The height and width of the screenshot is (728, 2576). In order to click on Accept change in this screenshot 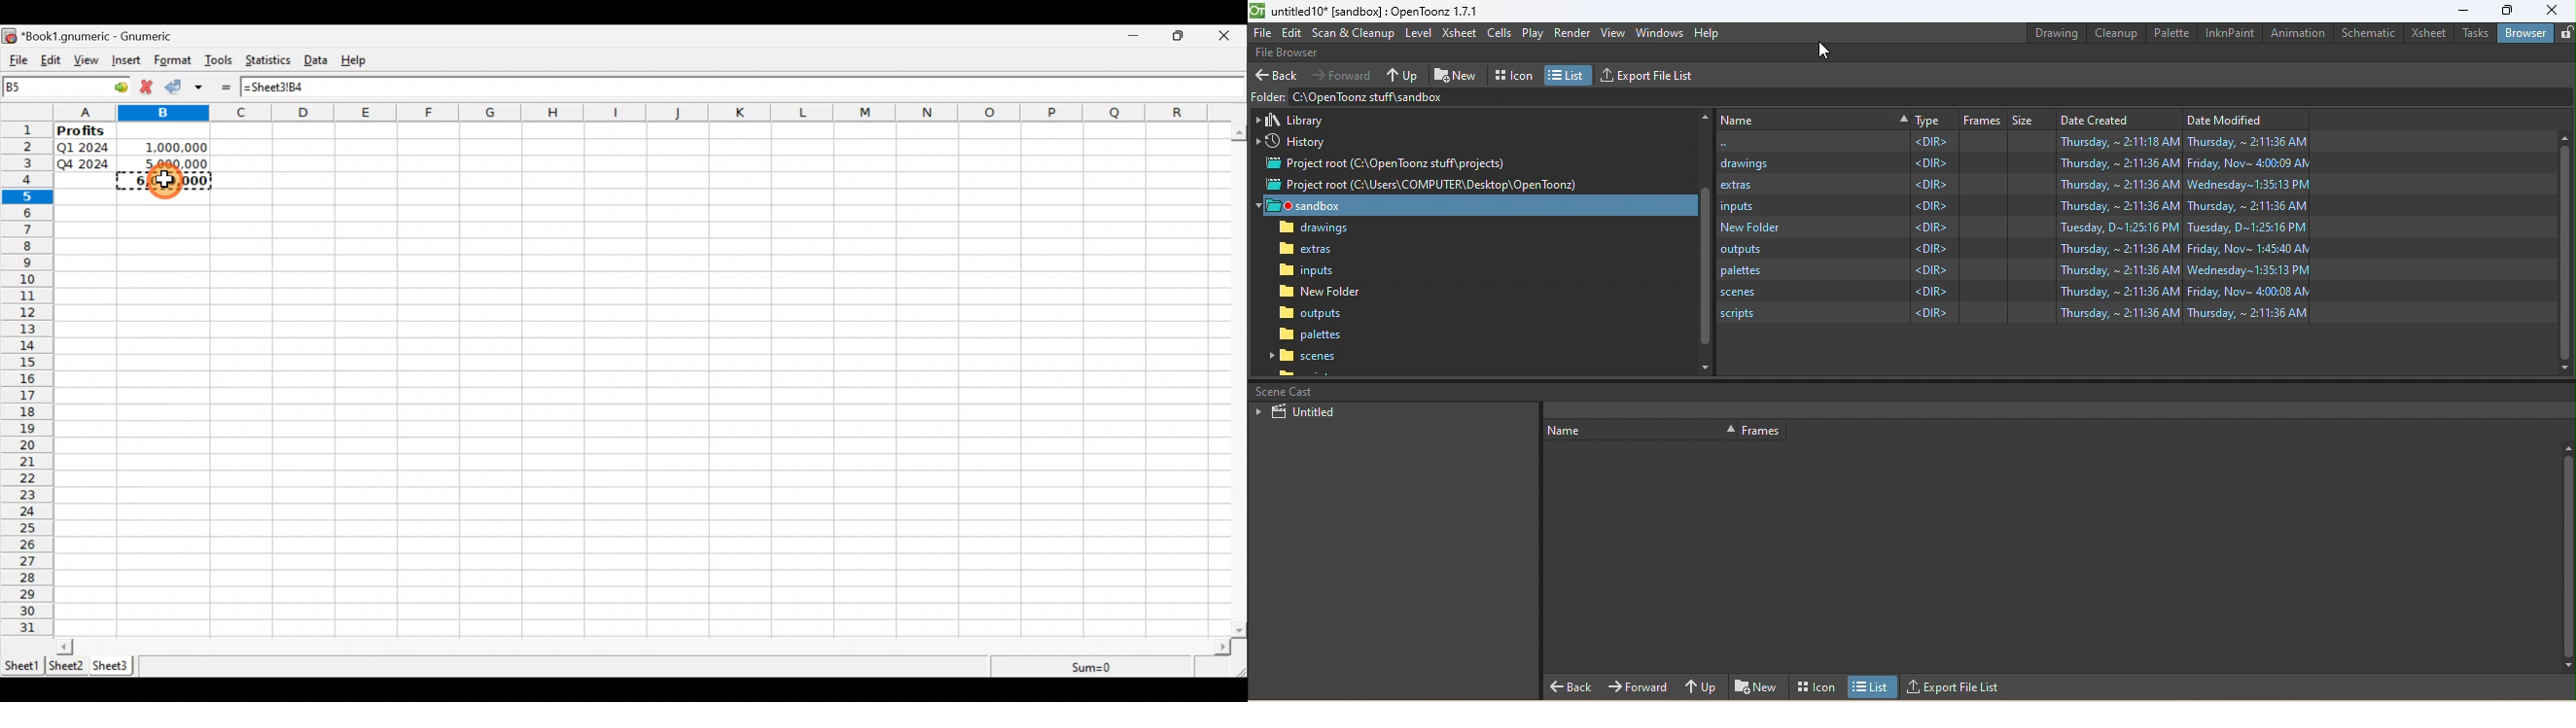, I will do `click(177, 88)`.